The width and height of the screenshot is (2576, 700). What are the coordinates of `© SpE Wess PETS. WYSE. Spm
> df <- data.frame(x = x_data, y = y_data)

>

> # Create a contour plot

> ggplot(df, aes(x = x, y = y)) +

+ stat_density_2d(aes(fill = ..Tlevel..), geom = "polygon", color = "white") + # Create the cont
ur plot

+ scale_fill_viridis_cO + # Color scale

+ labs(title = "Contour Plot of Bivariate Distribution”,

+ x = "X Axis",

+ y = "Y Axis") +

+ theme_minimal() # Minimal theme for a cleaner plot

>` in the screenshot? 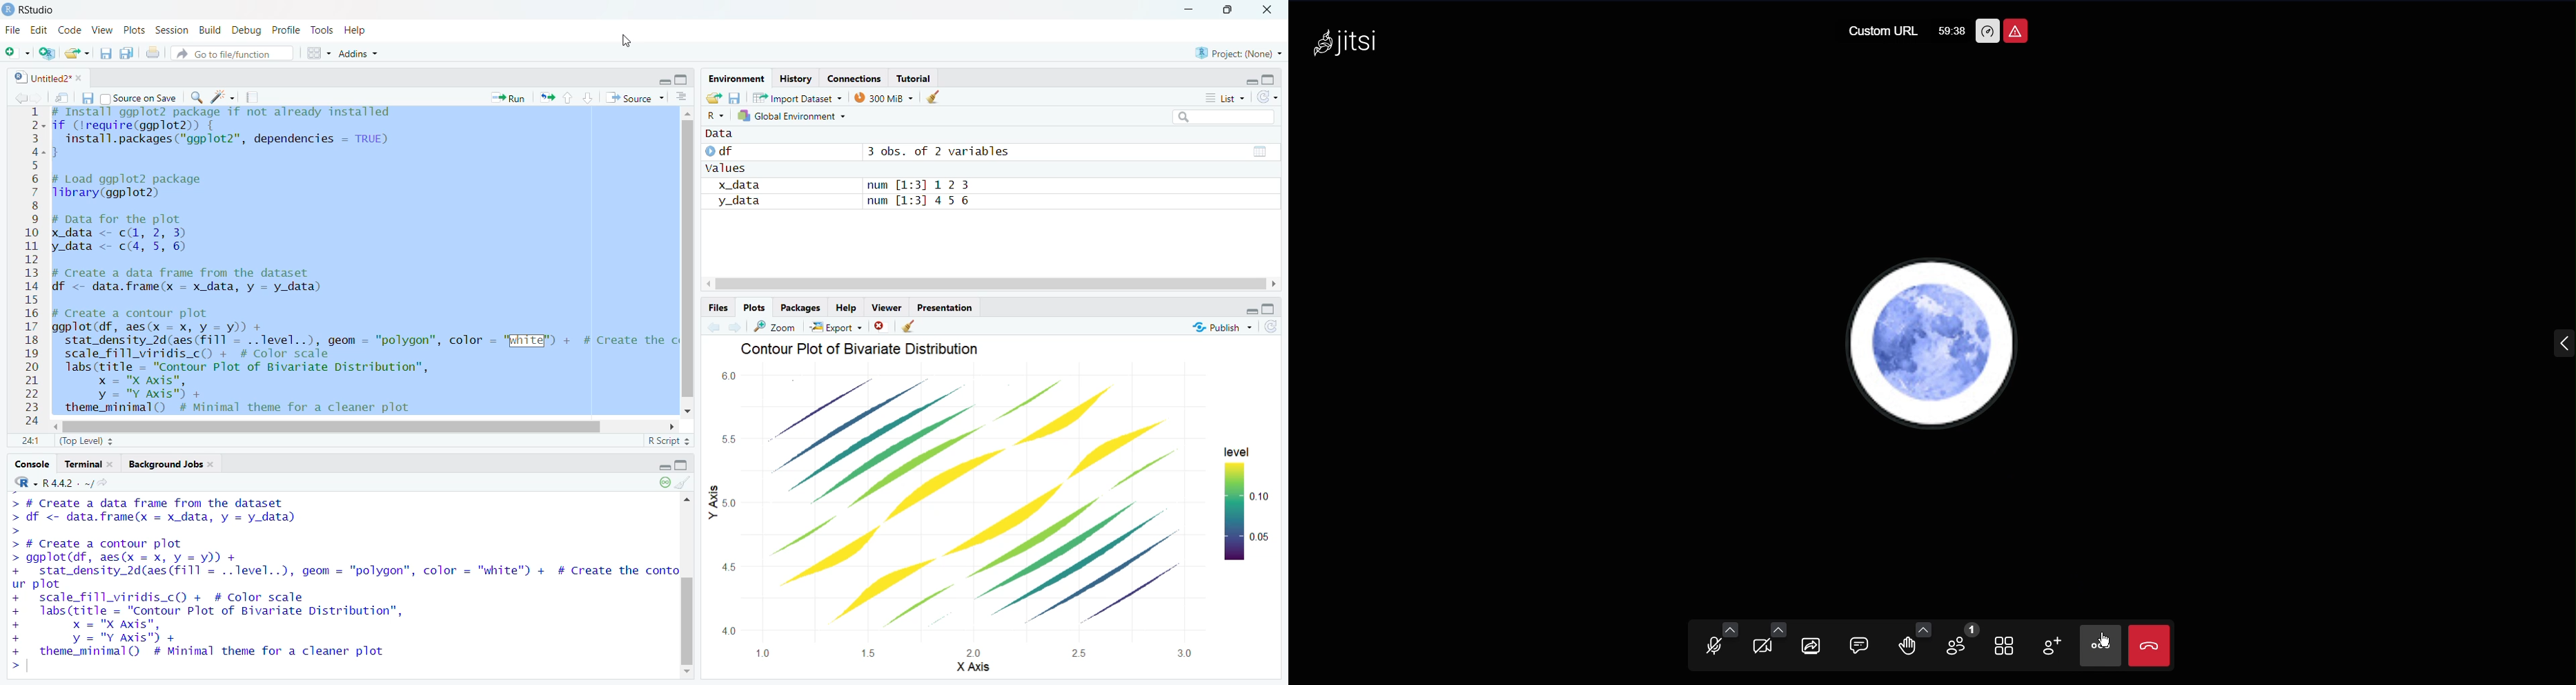 It's located at (342, 588).